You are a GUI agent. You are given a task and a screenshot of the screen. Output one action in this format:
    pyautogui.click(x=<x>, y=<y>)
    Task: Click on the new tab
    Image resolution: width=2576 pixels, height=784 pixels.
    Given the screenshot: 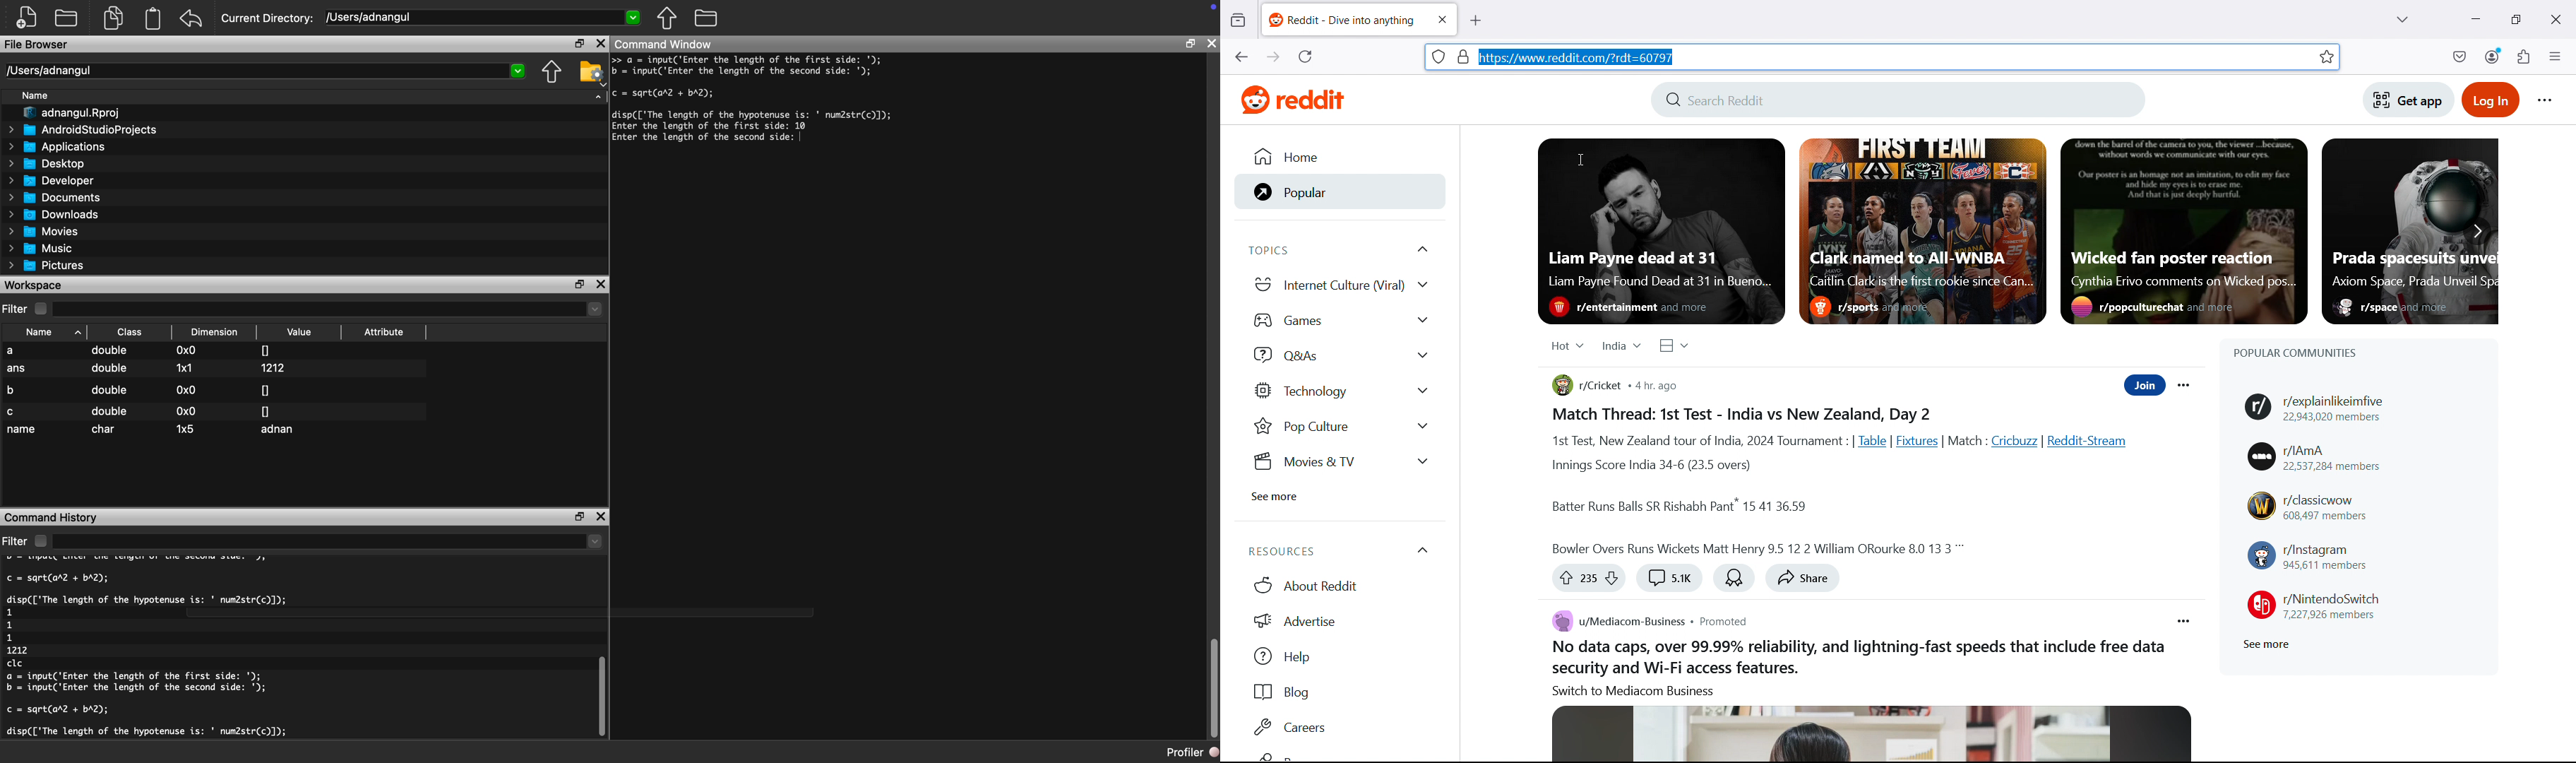 What is the action you would take?
    pyautogui.click(x=1477, y=20)
    